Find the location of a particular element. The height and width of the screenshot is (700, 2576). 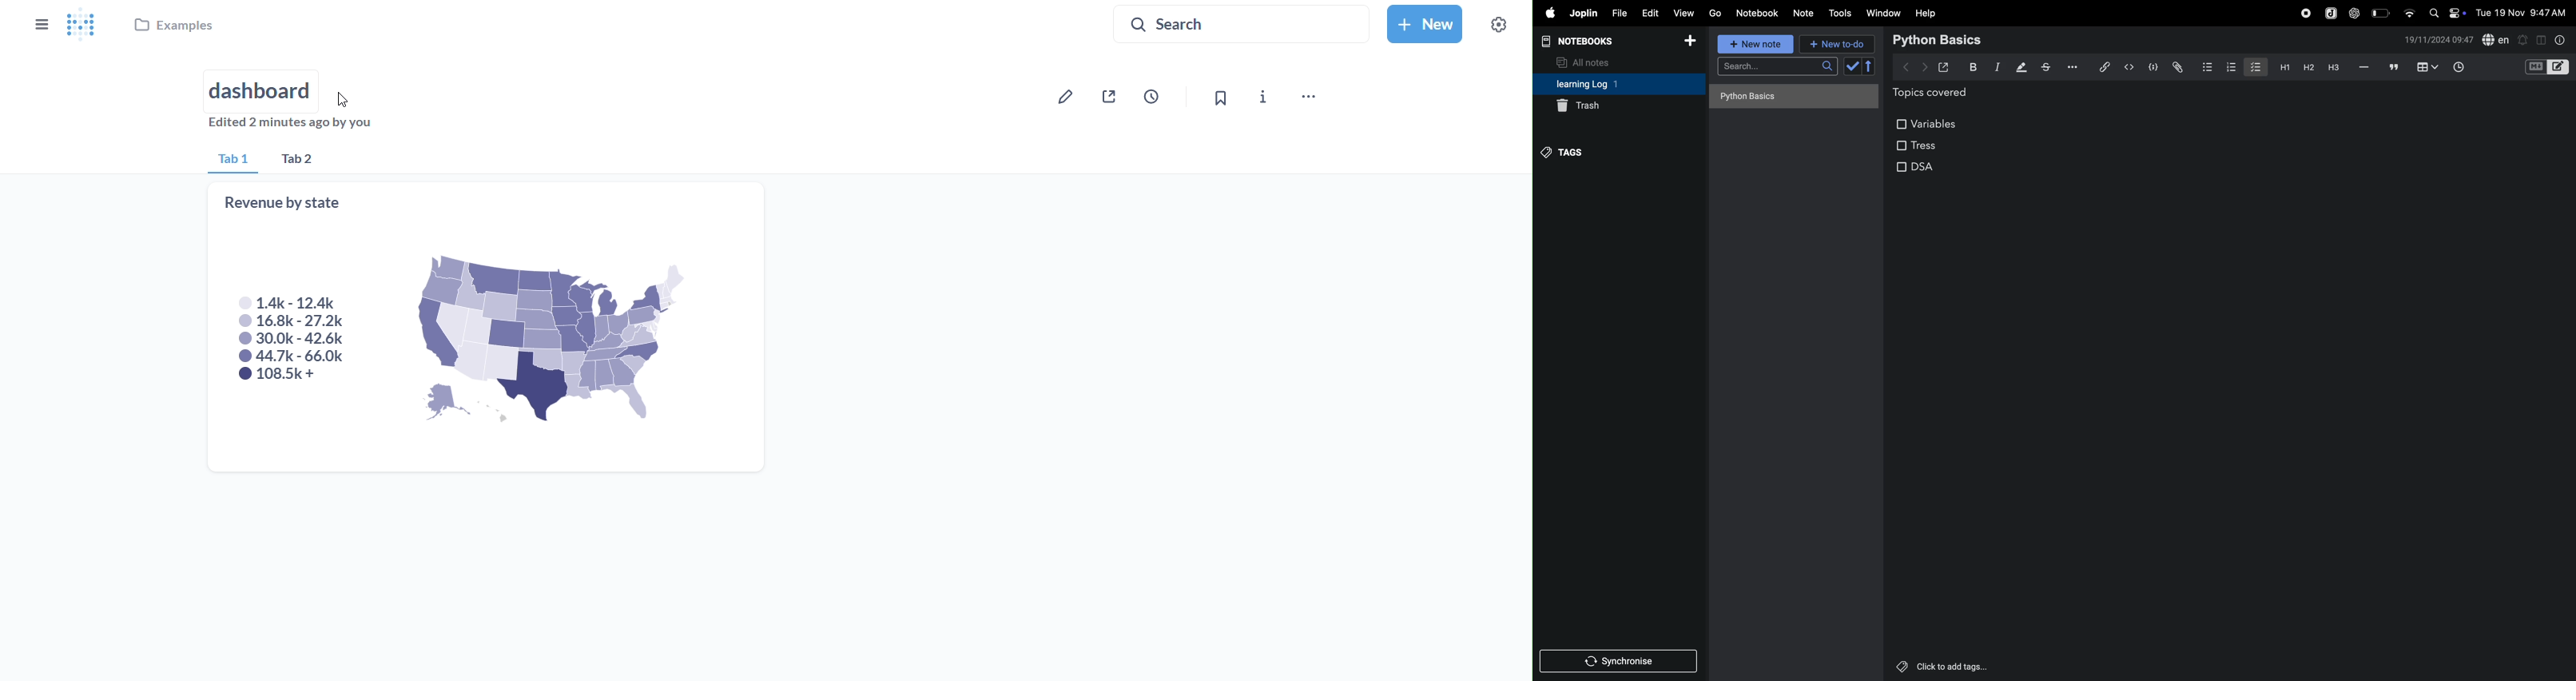

file is located at coordinates (1618, 14).